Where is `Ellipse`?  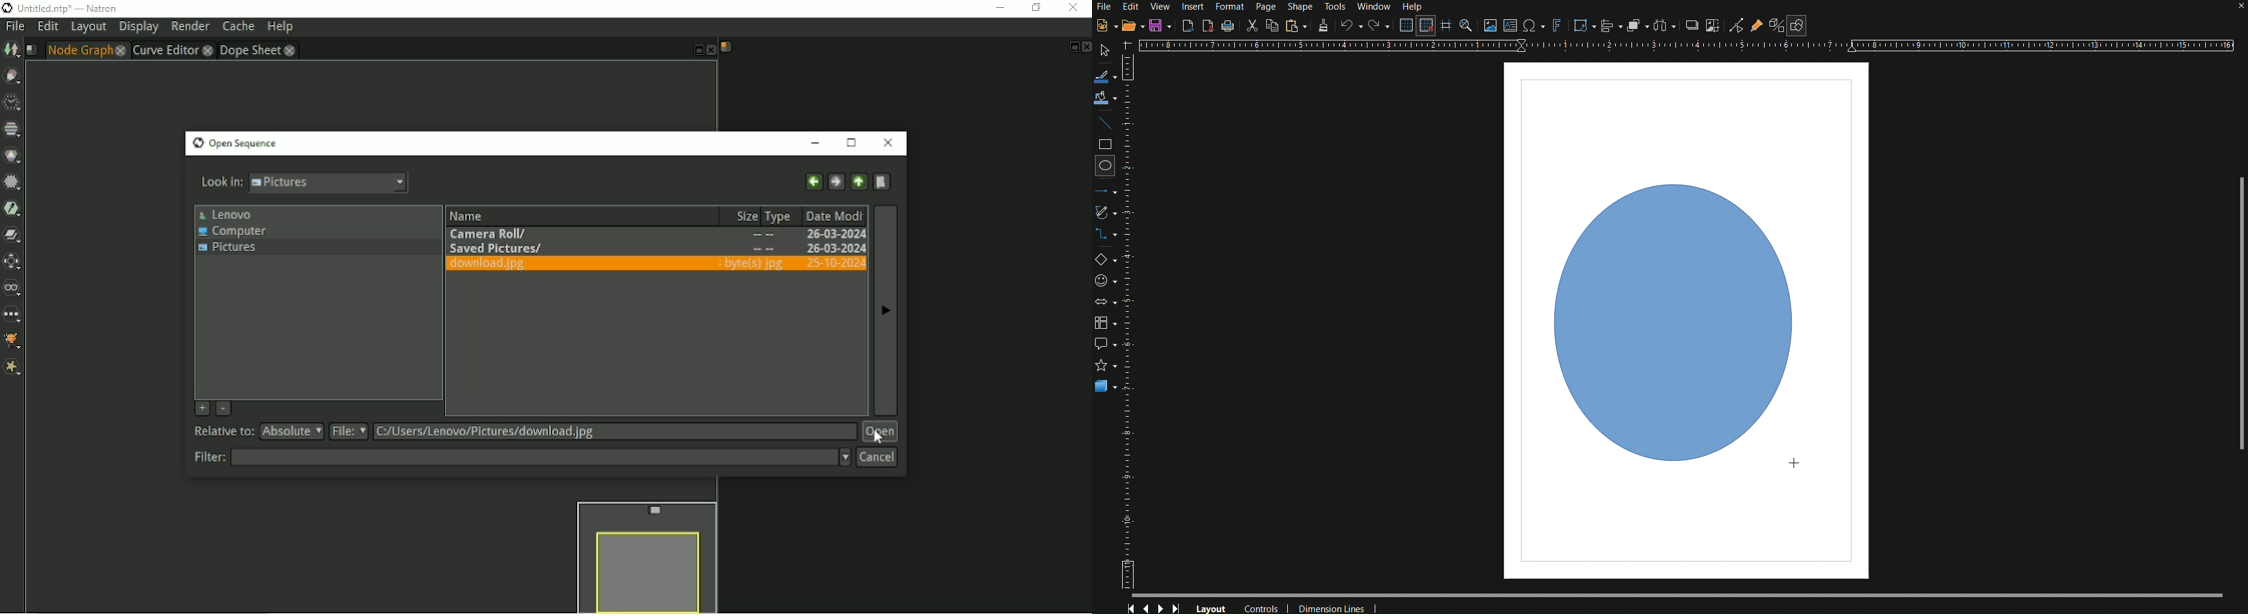
Ellipse is located at coordinates (1108, 165).